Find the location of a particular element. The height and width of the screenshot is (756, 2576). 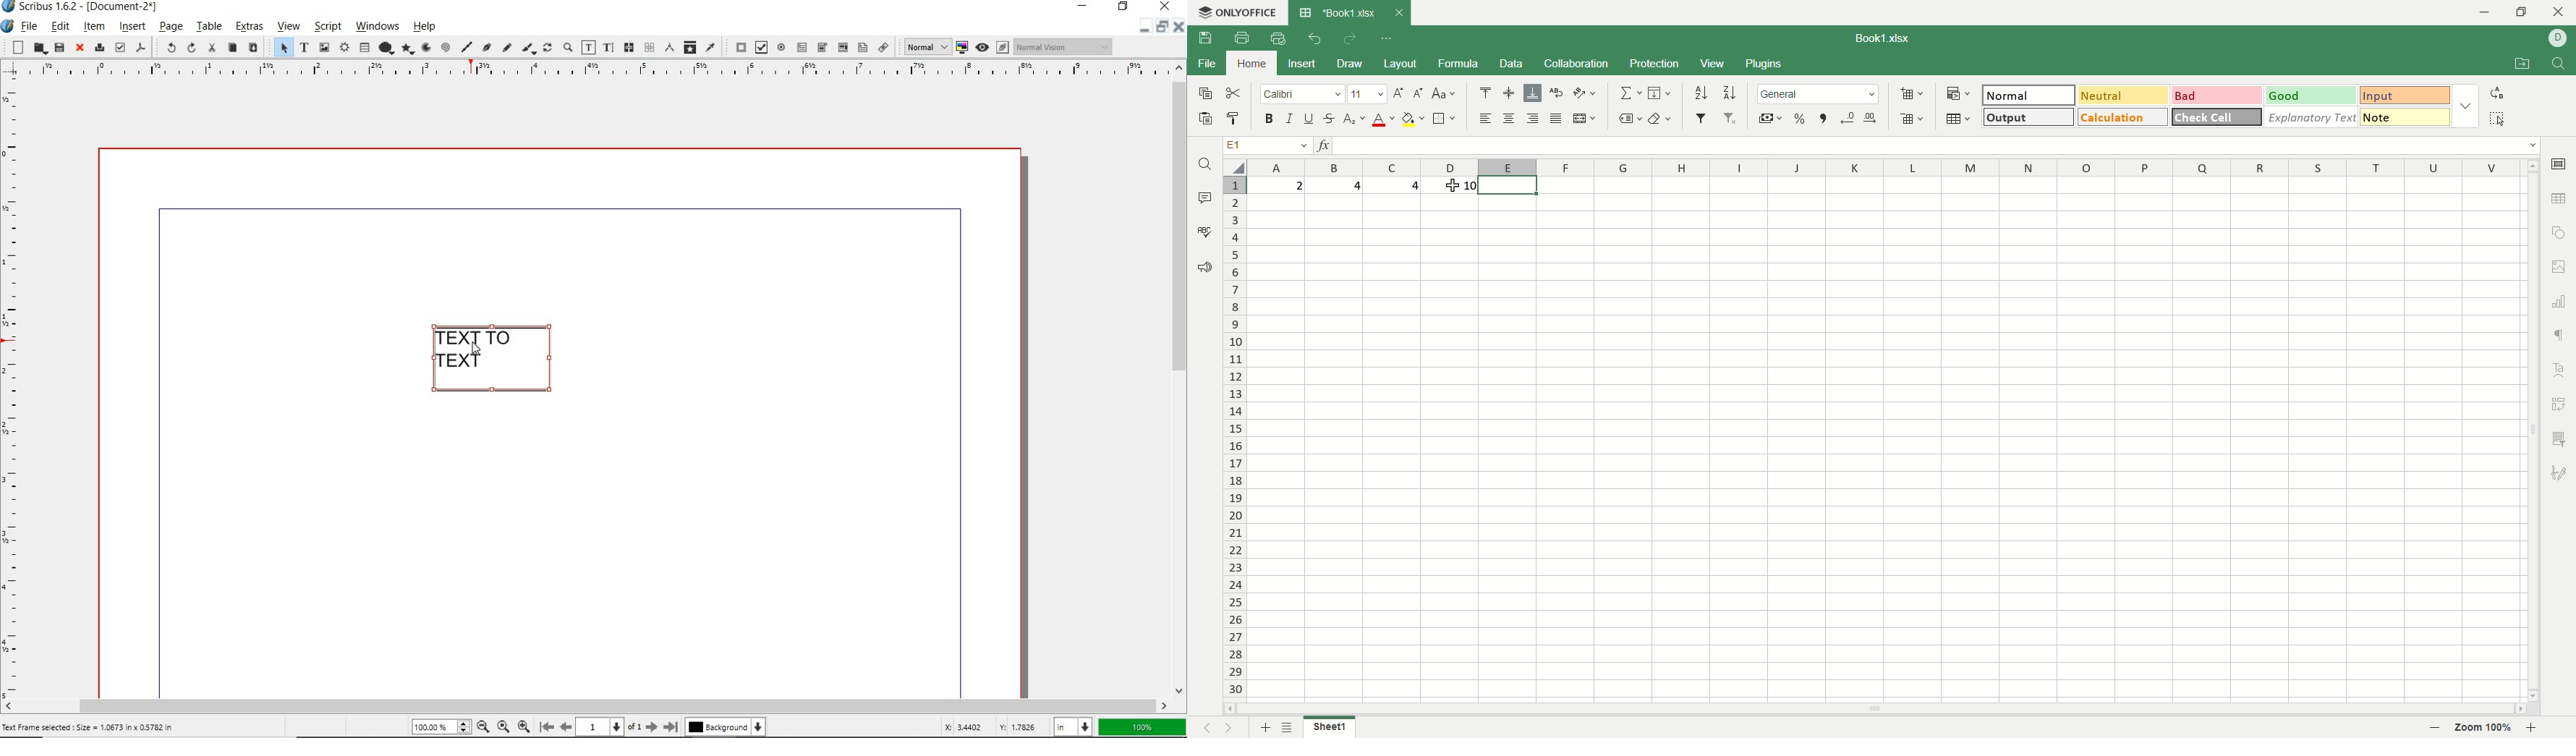

image settings is located at coordinates (2562, 268).